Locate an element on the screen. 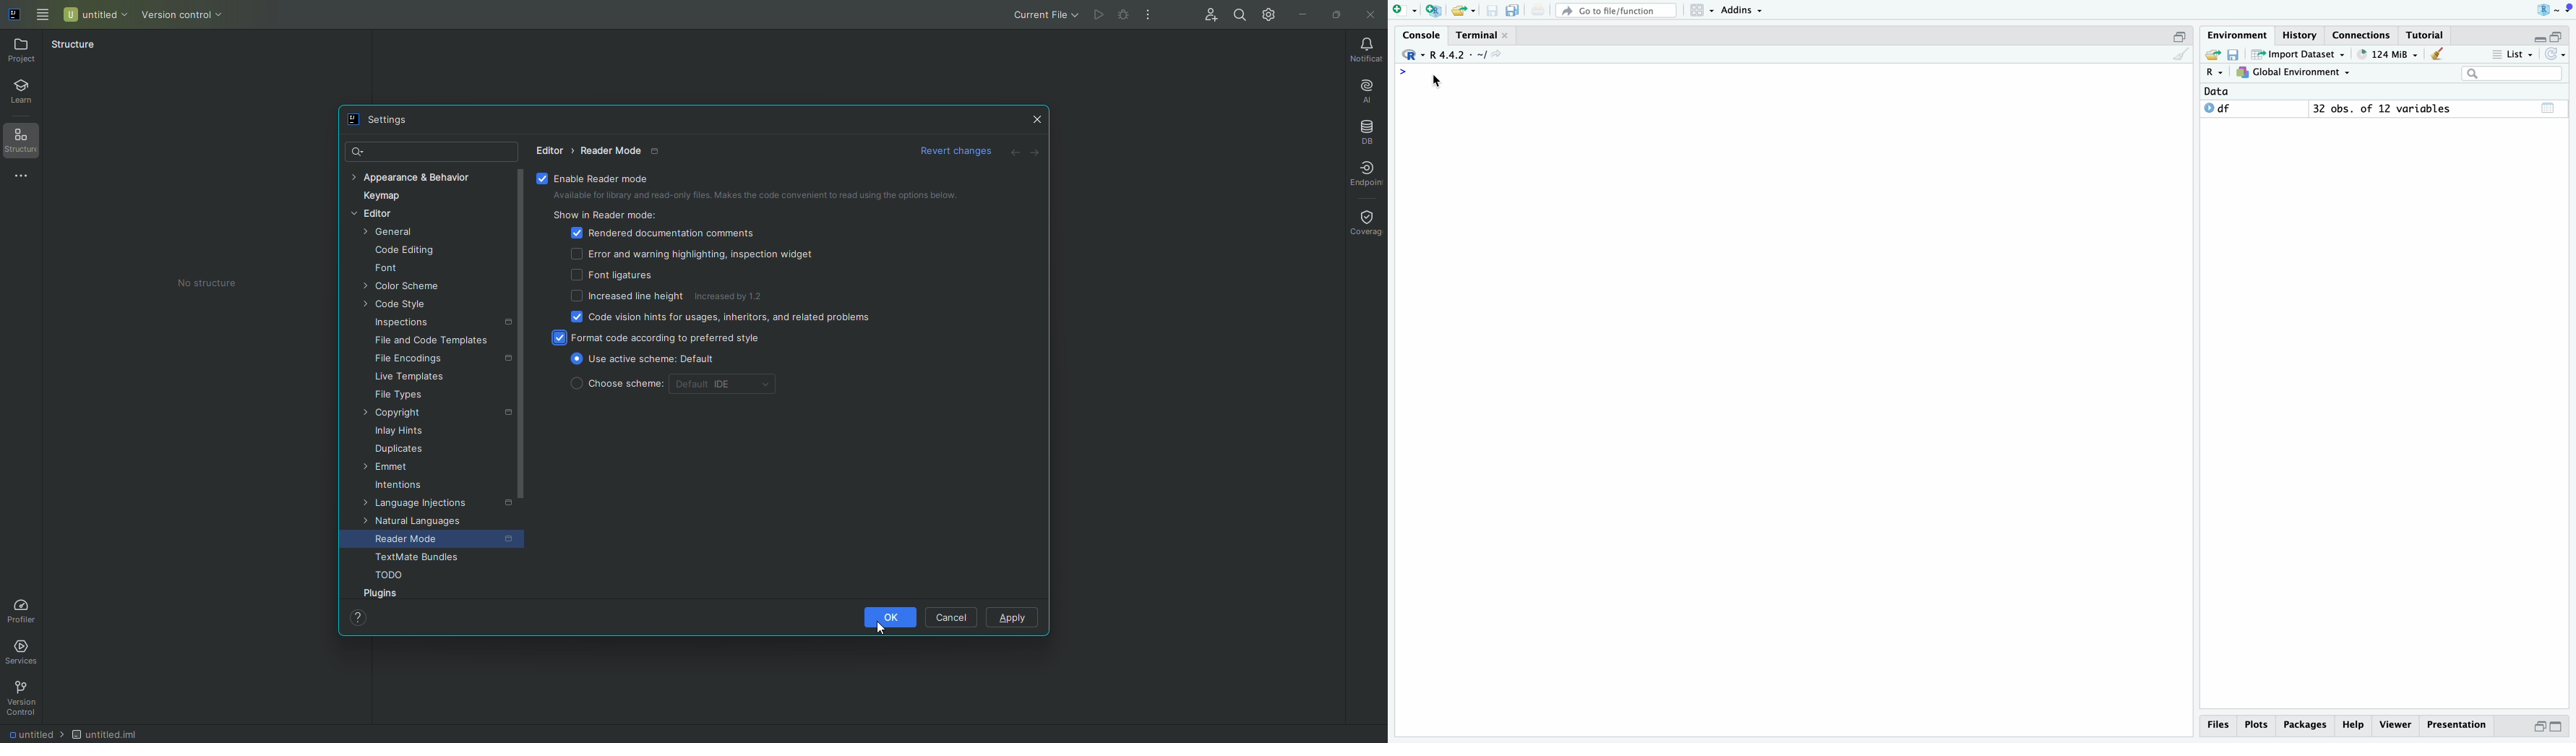 The image size is (2576, 756). Profiler is located at coordinates (26, 608).